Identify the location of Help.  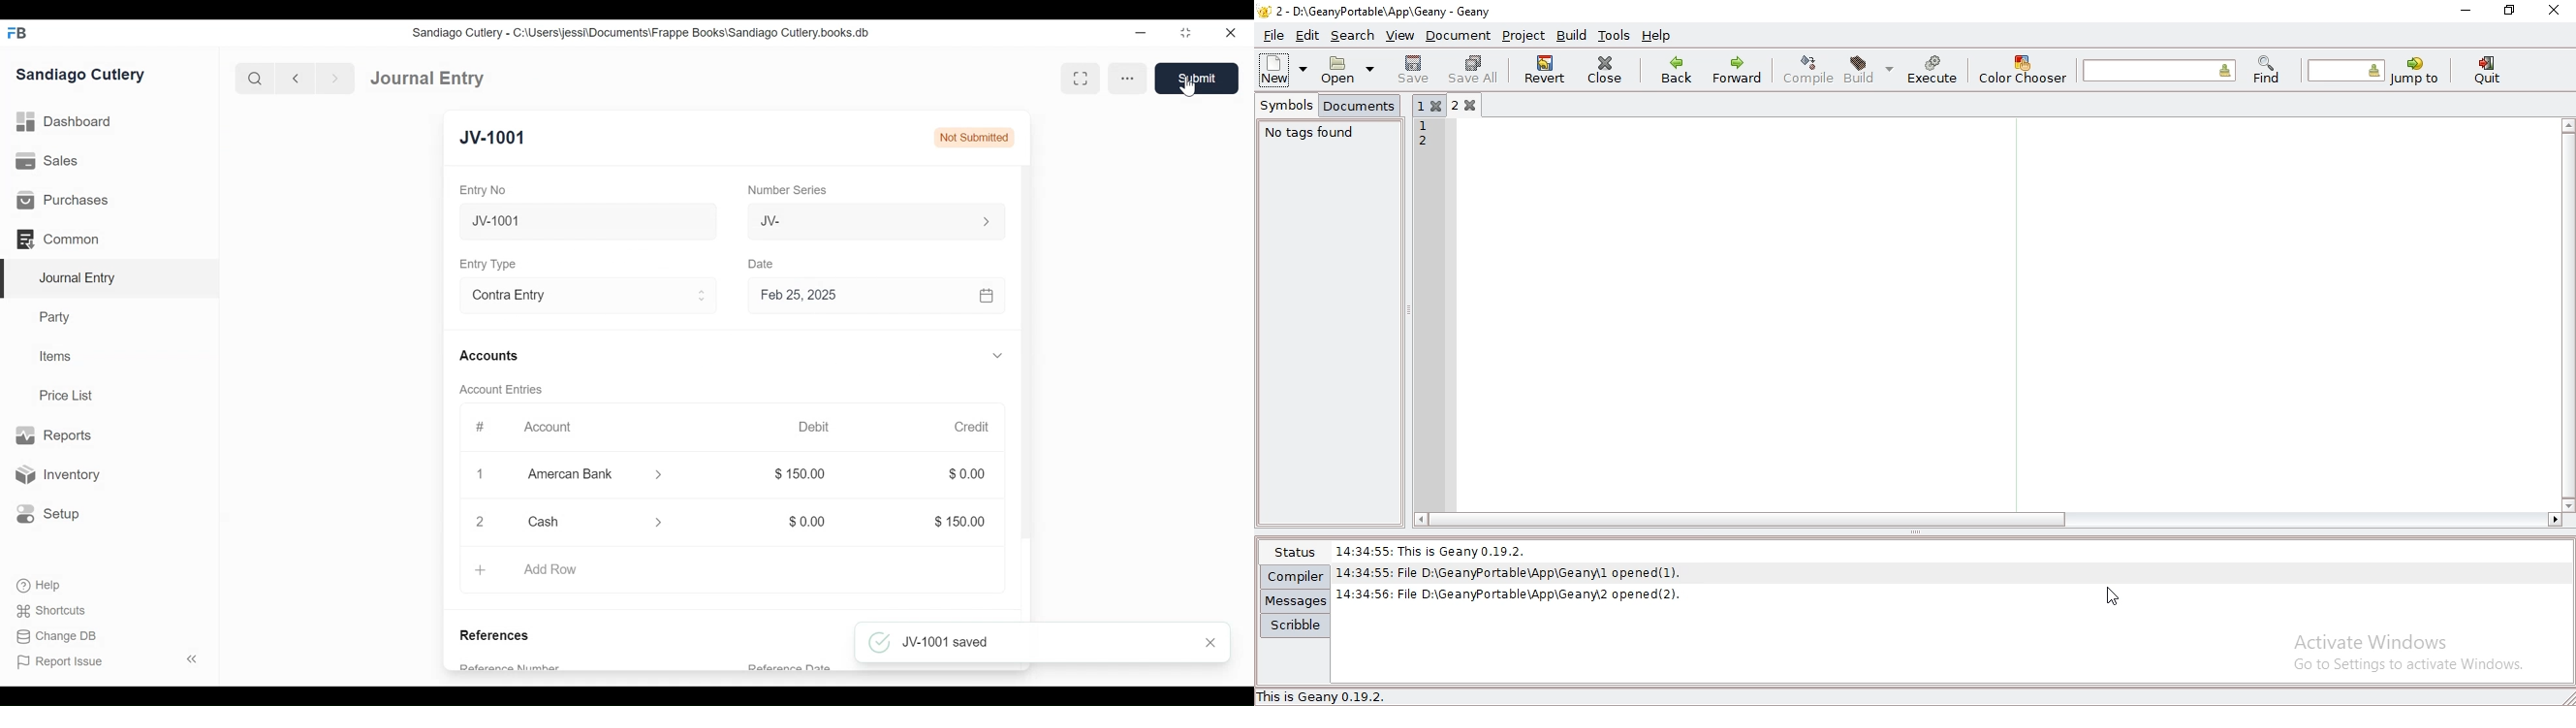
(37, 584).